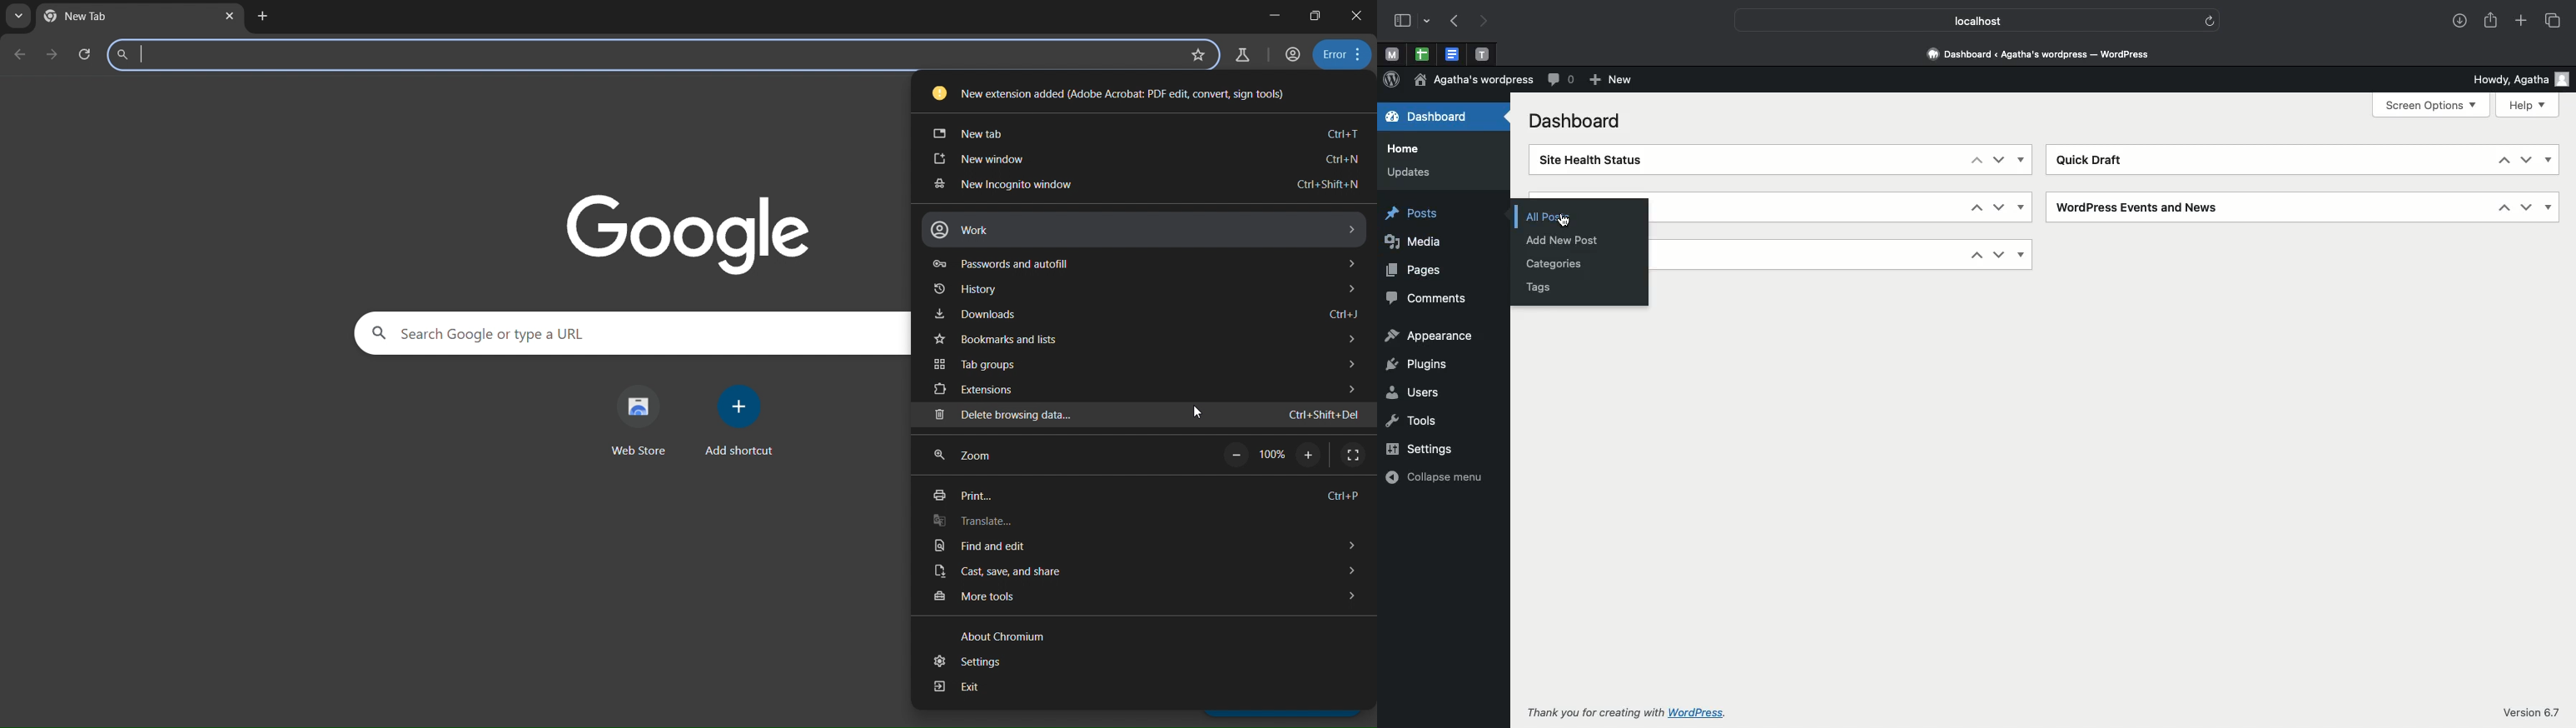 Image resolution: width=2576 pixels, height=728 pixels. What do you see at coordinates (1198, 55) in the screenshot?
I see `bookmark page` at bounding box center [1198, 55].